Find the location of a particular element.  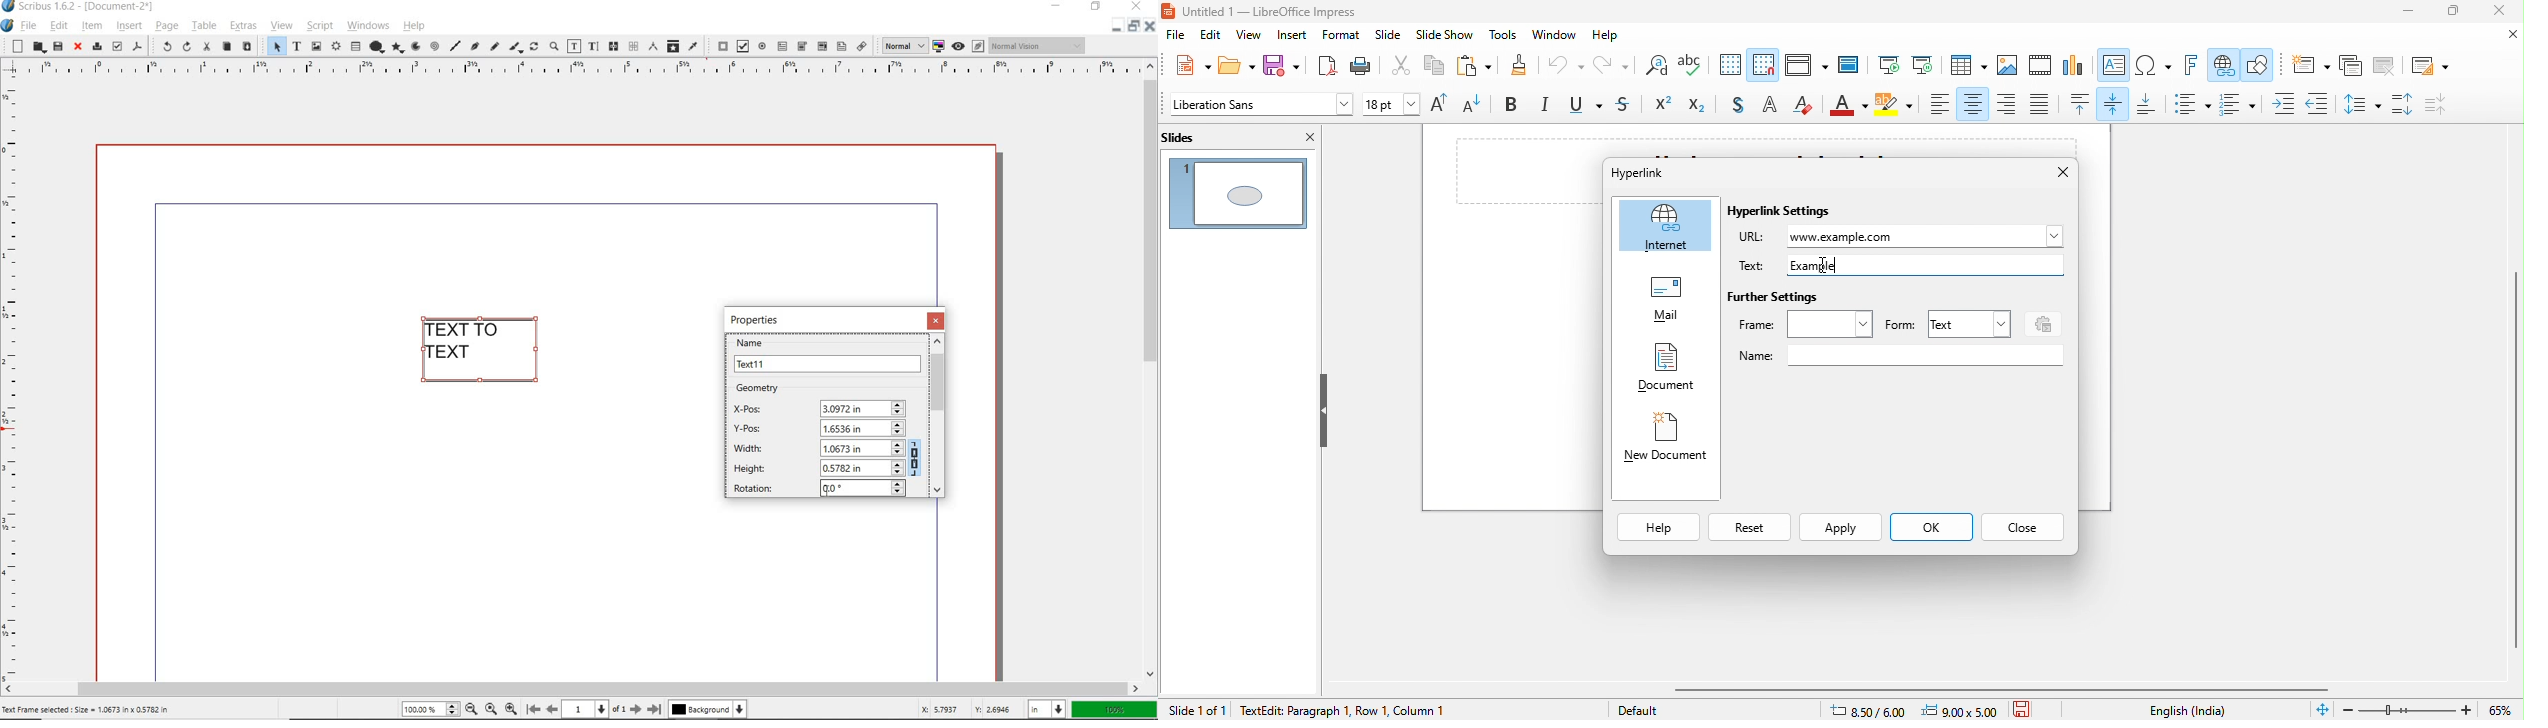

start from current slide is located at coordinates (1922, 65).